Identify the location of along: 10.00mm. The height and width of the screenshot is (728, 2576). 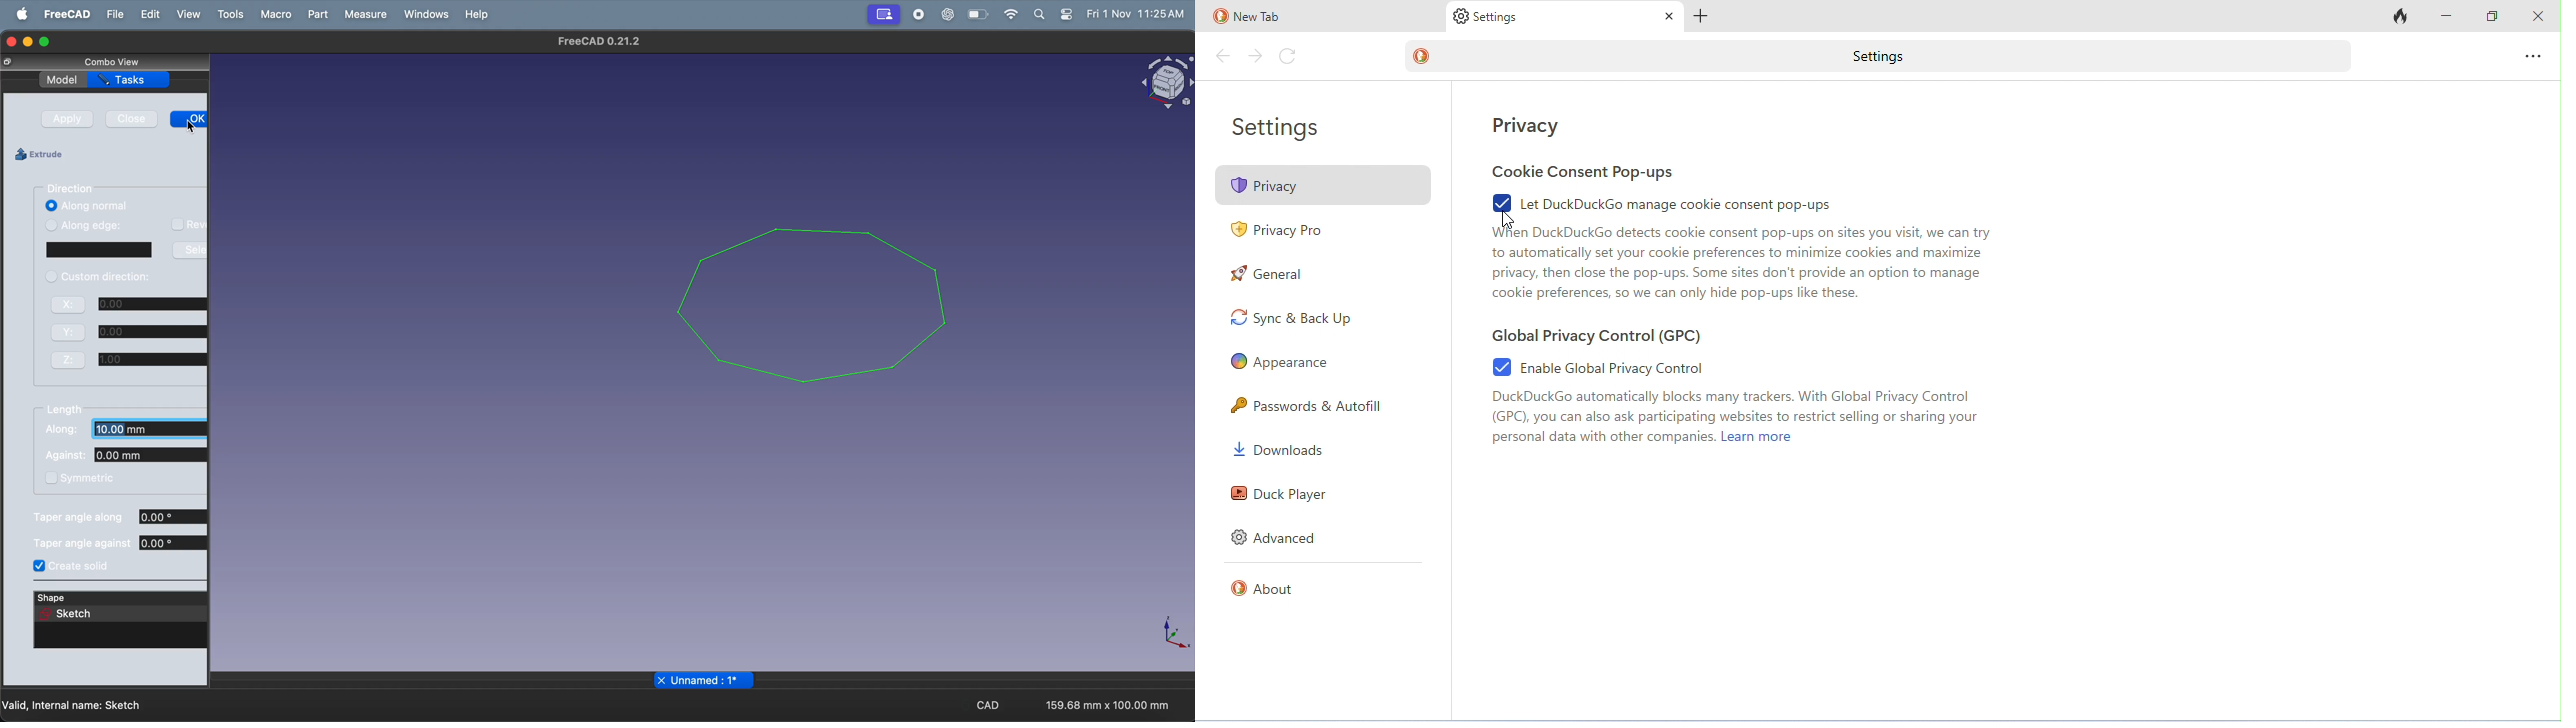
(118, 431).